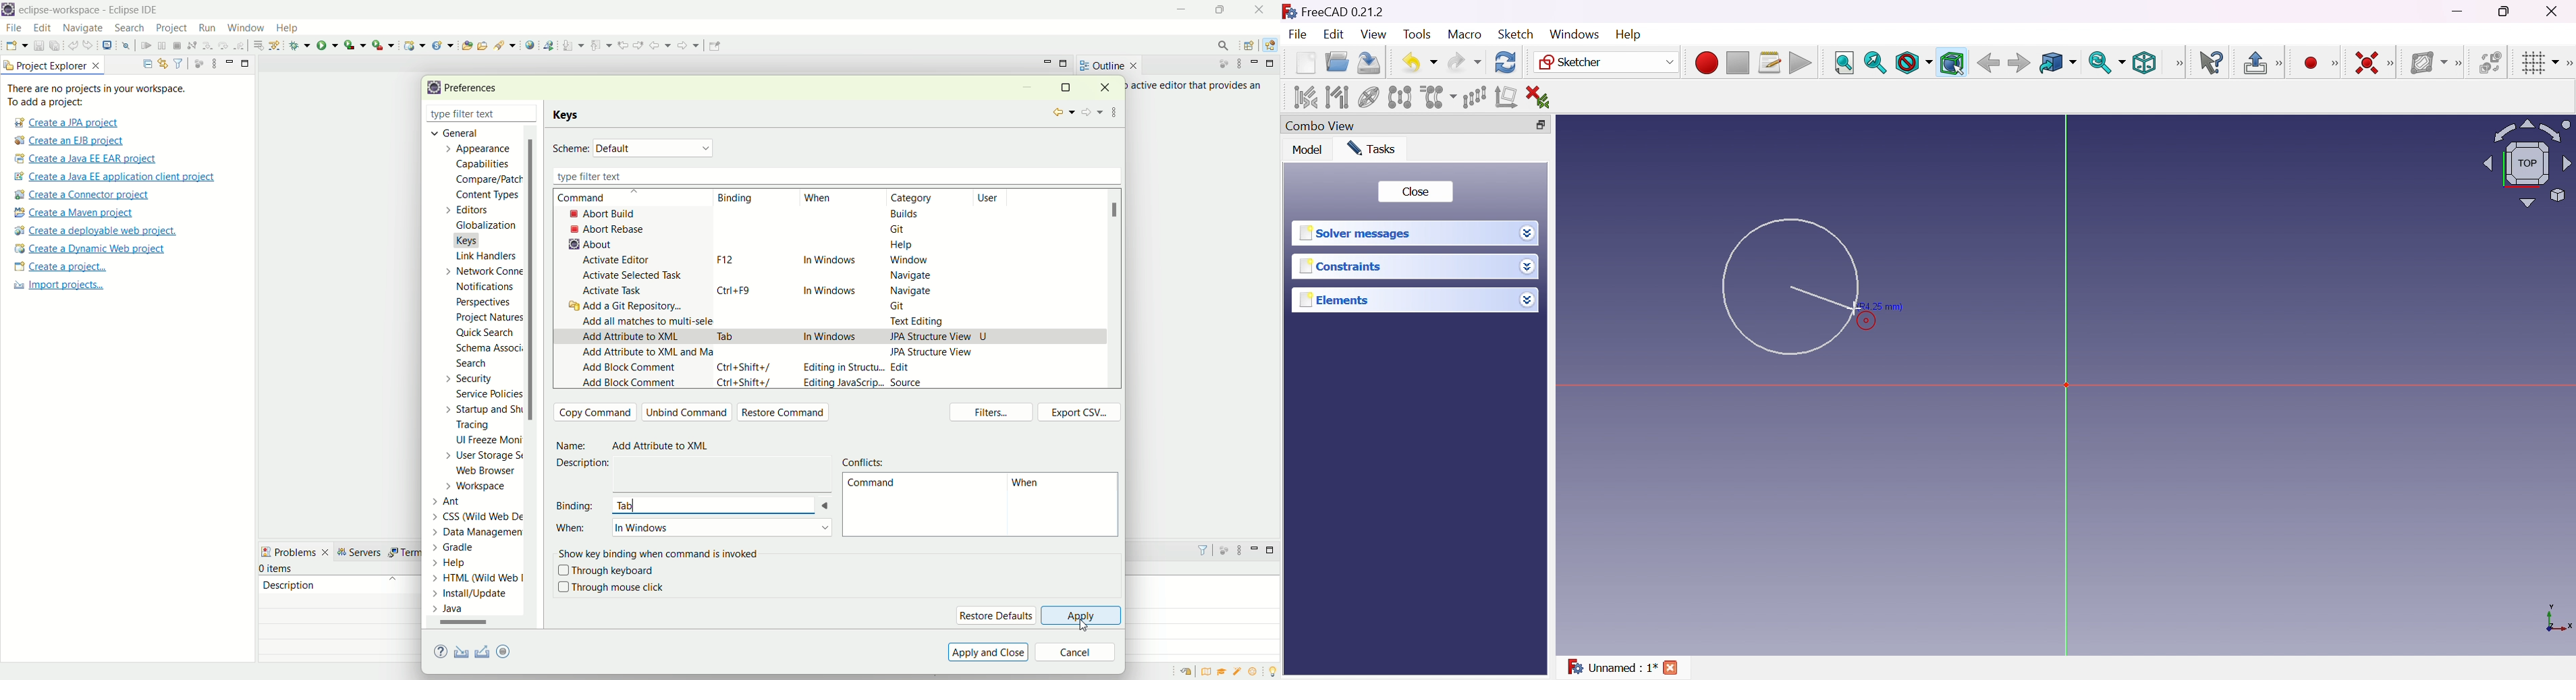  Describe the element at coordinates (1367, 62) in the screenshot. I see `Save` at that location.